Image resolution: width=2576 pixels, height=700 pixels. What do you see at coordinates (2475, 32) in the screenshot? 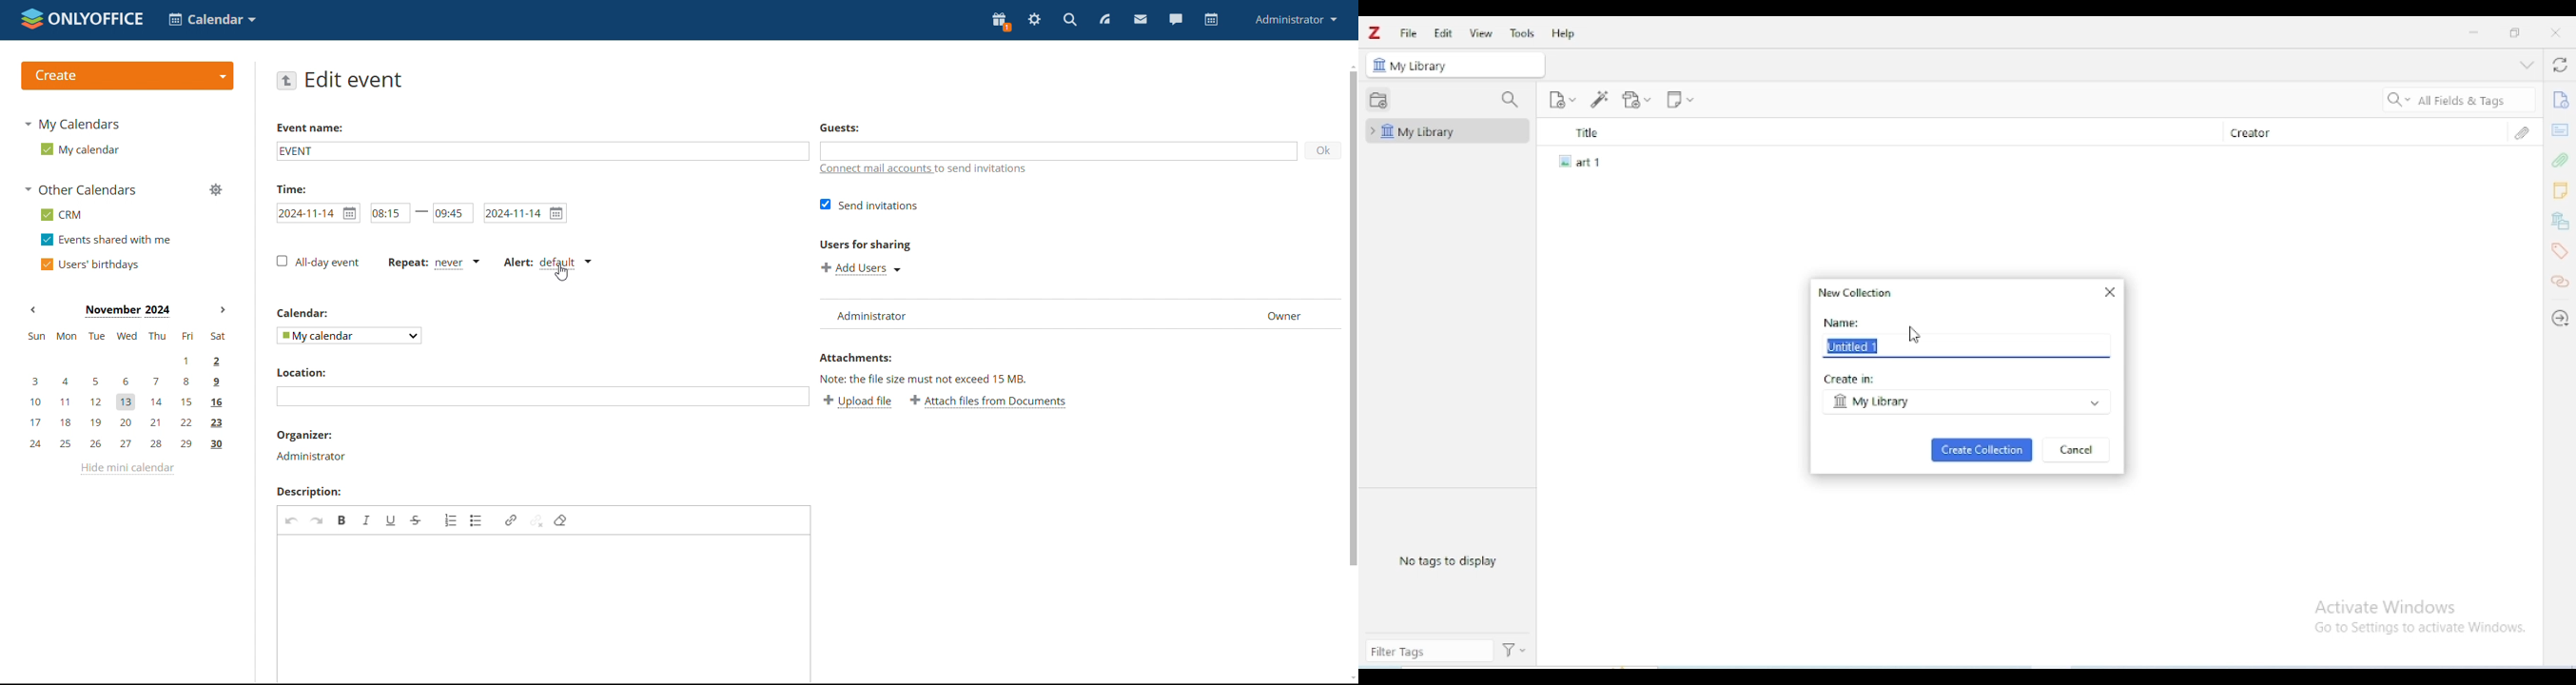
I see `minimize` at bounding box center [2475, 32].